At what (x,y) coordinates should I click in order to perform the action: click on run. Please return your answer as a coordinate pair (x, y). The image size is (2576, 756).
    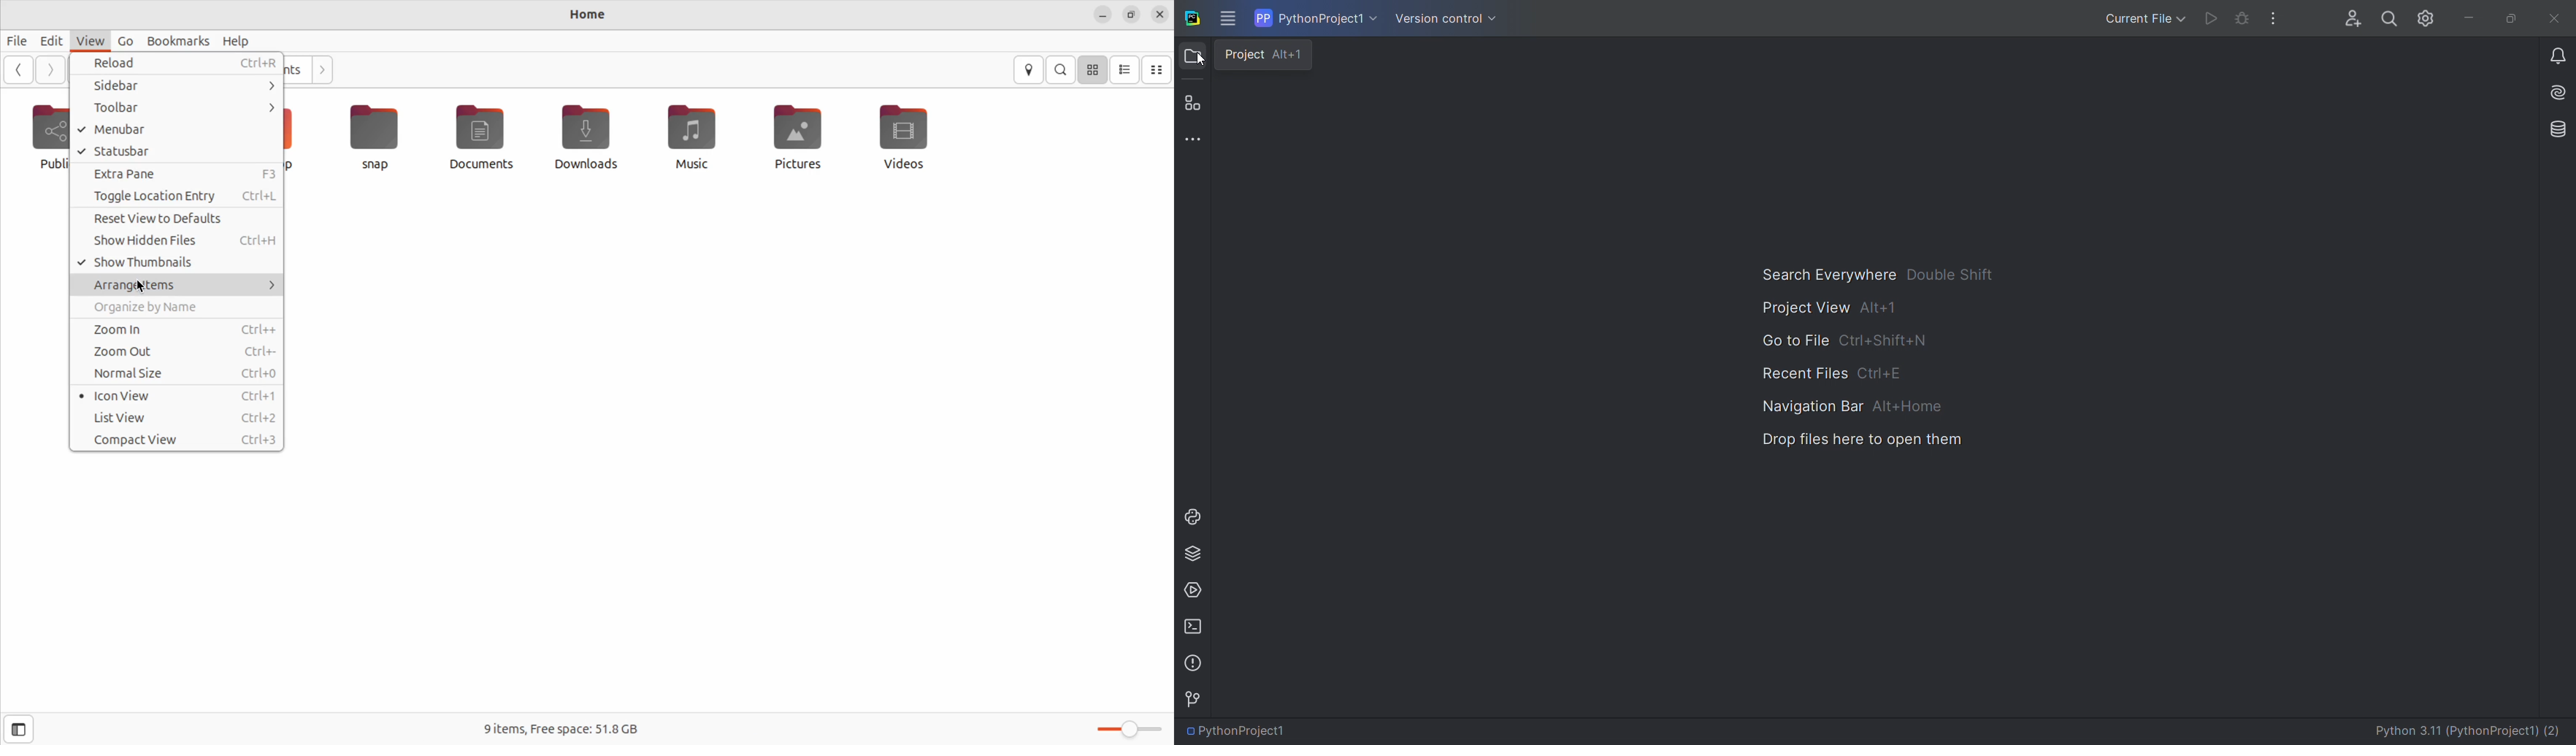
    Looking at the image, I should click on (2209, 18).